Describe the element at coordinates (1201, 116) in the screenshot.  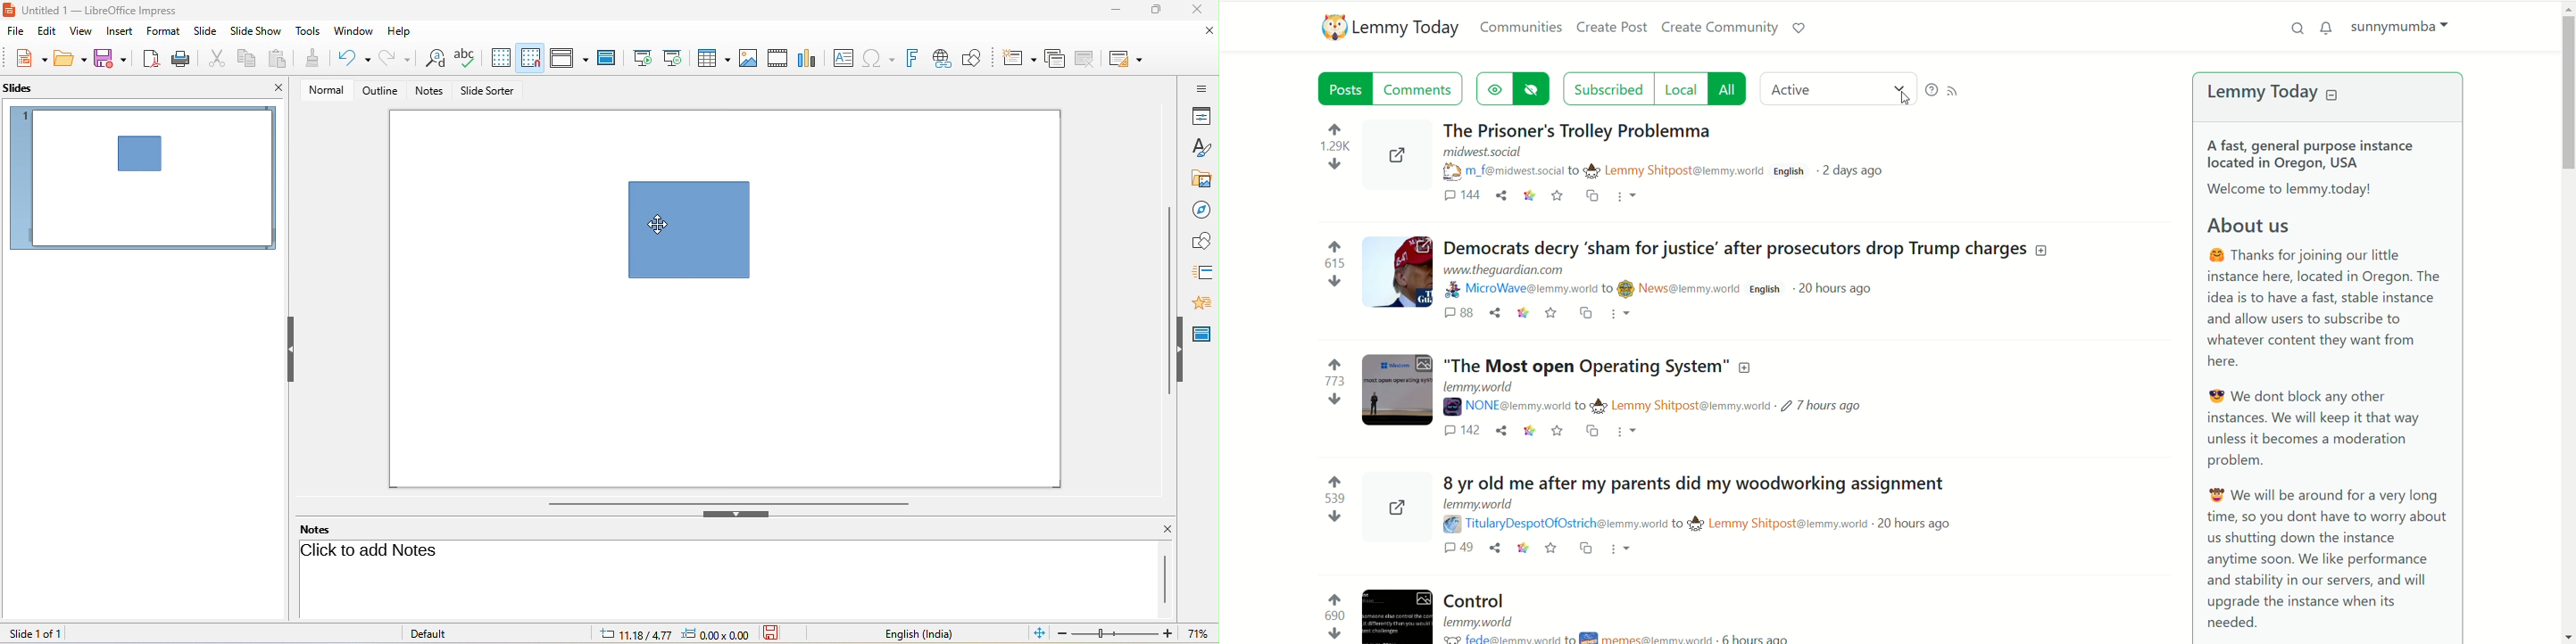
I see `properties` at that location.